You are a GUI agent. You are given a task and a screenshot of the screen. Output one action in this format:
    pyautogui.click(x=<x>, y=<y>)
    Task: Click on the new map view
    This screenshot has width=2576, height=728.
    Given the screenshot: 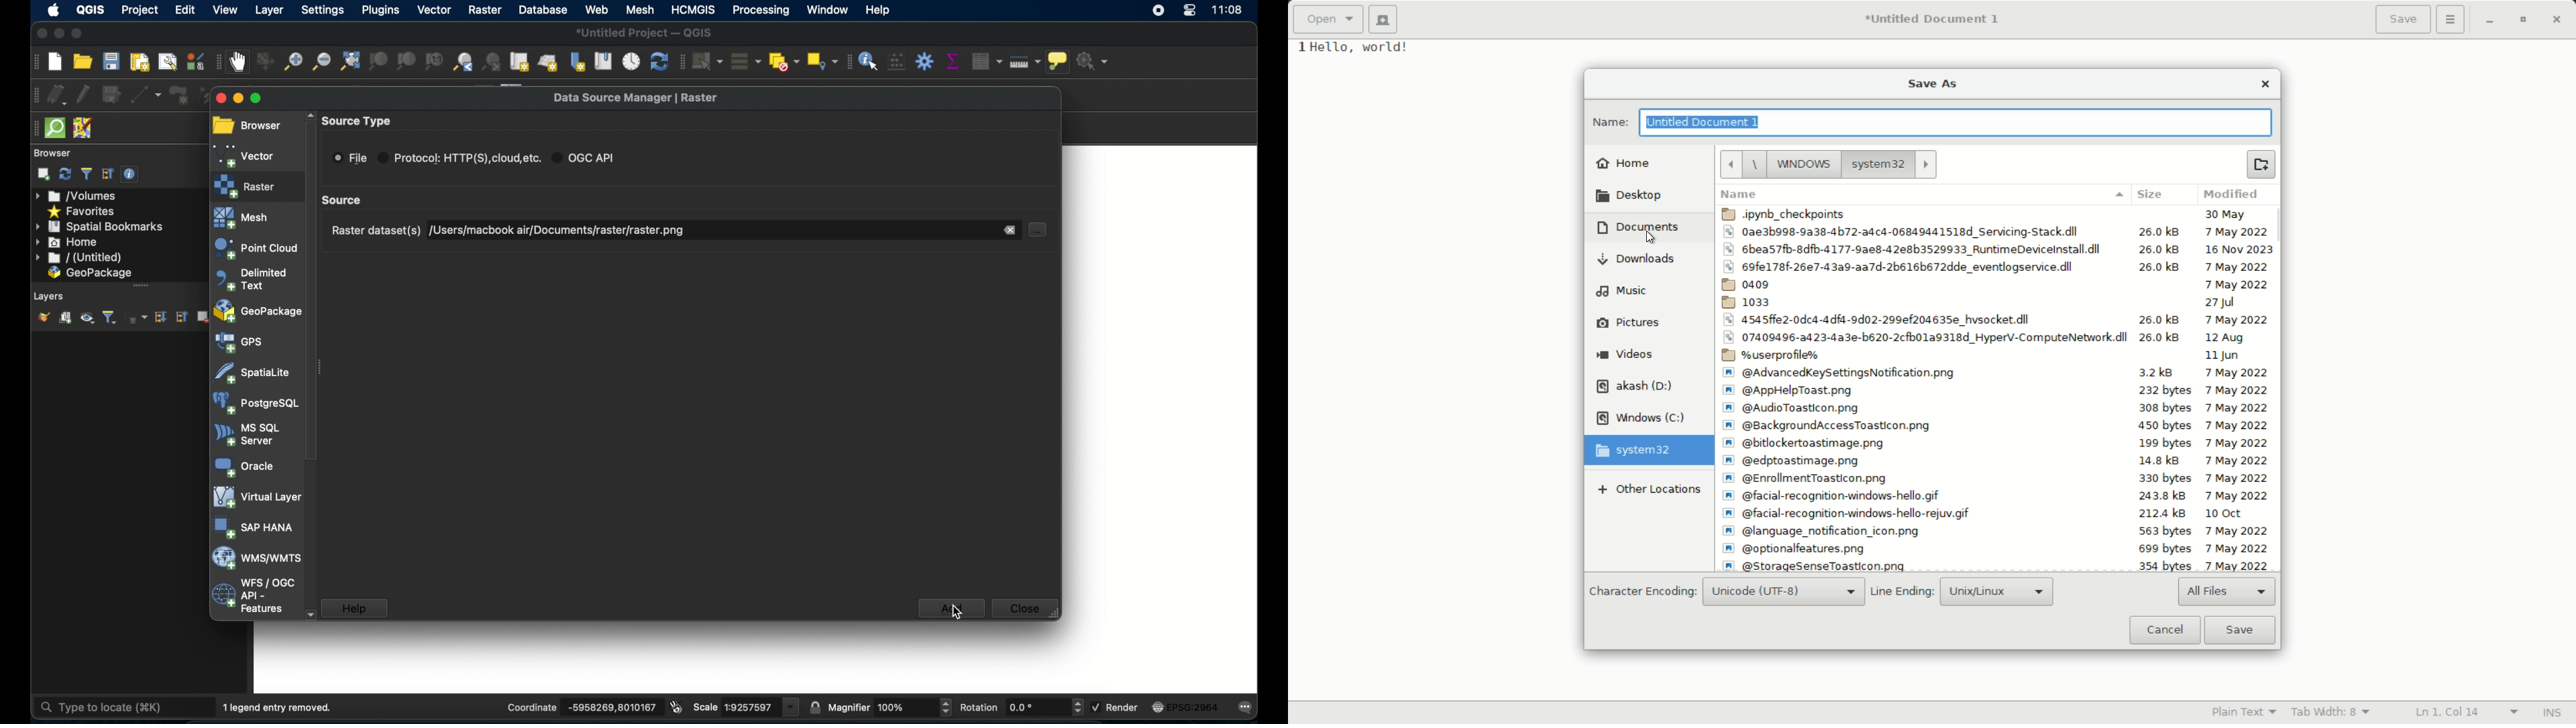 What is the action you would take?
    pyautogui.click(x=521, y=62)
    